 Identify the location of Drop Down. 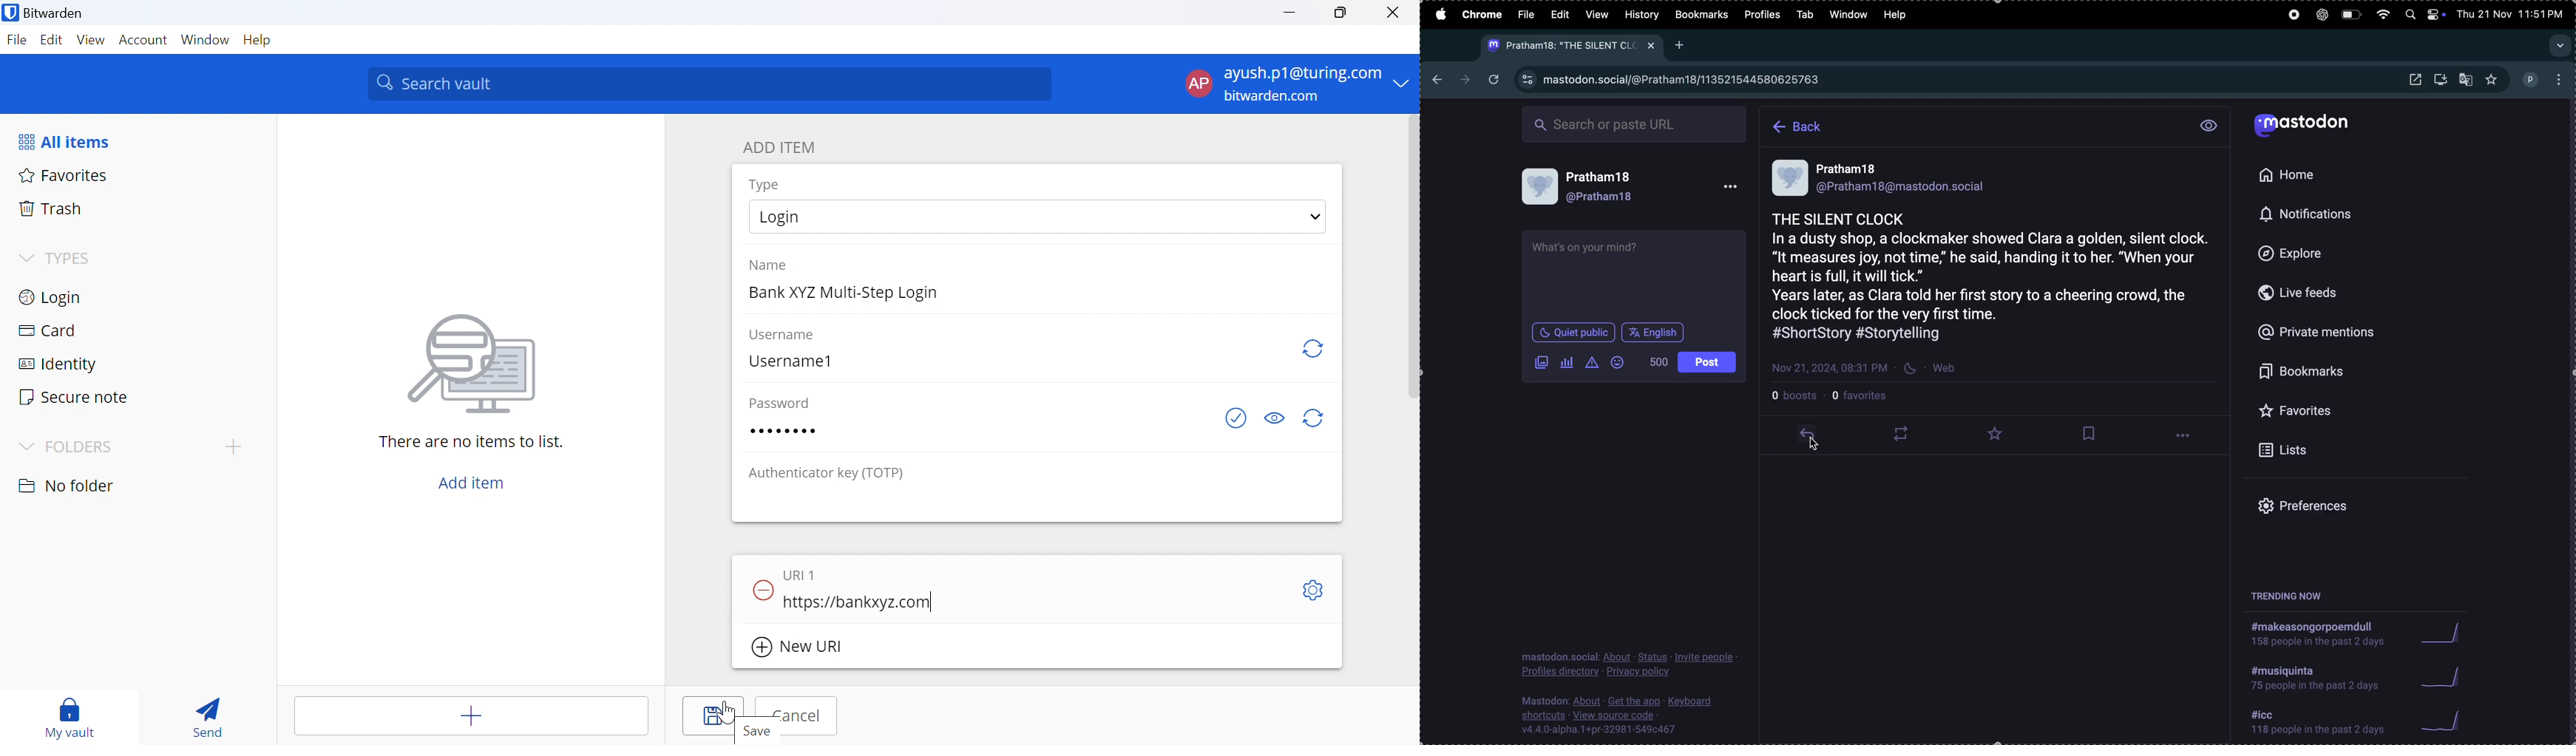
(27, 446).